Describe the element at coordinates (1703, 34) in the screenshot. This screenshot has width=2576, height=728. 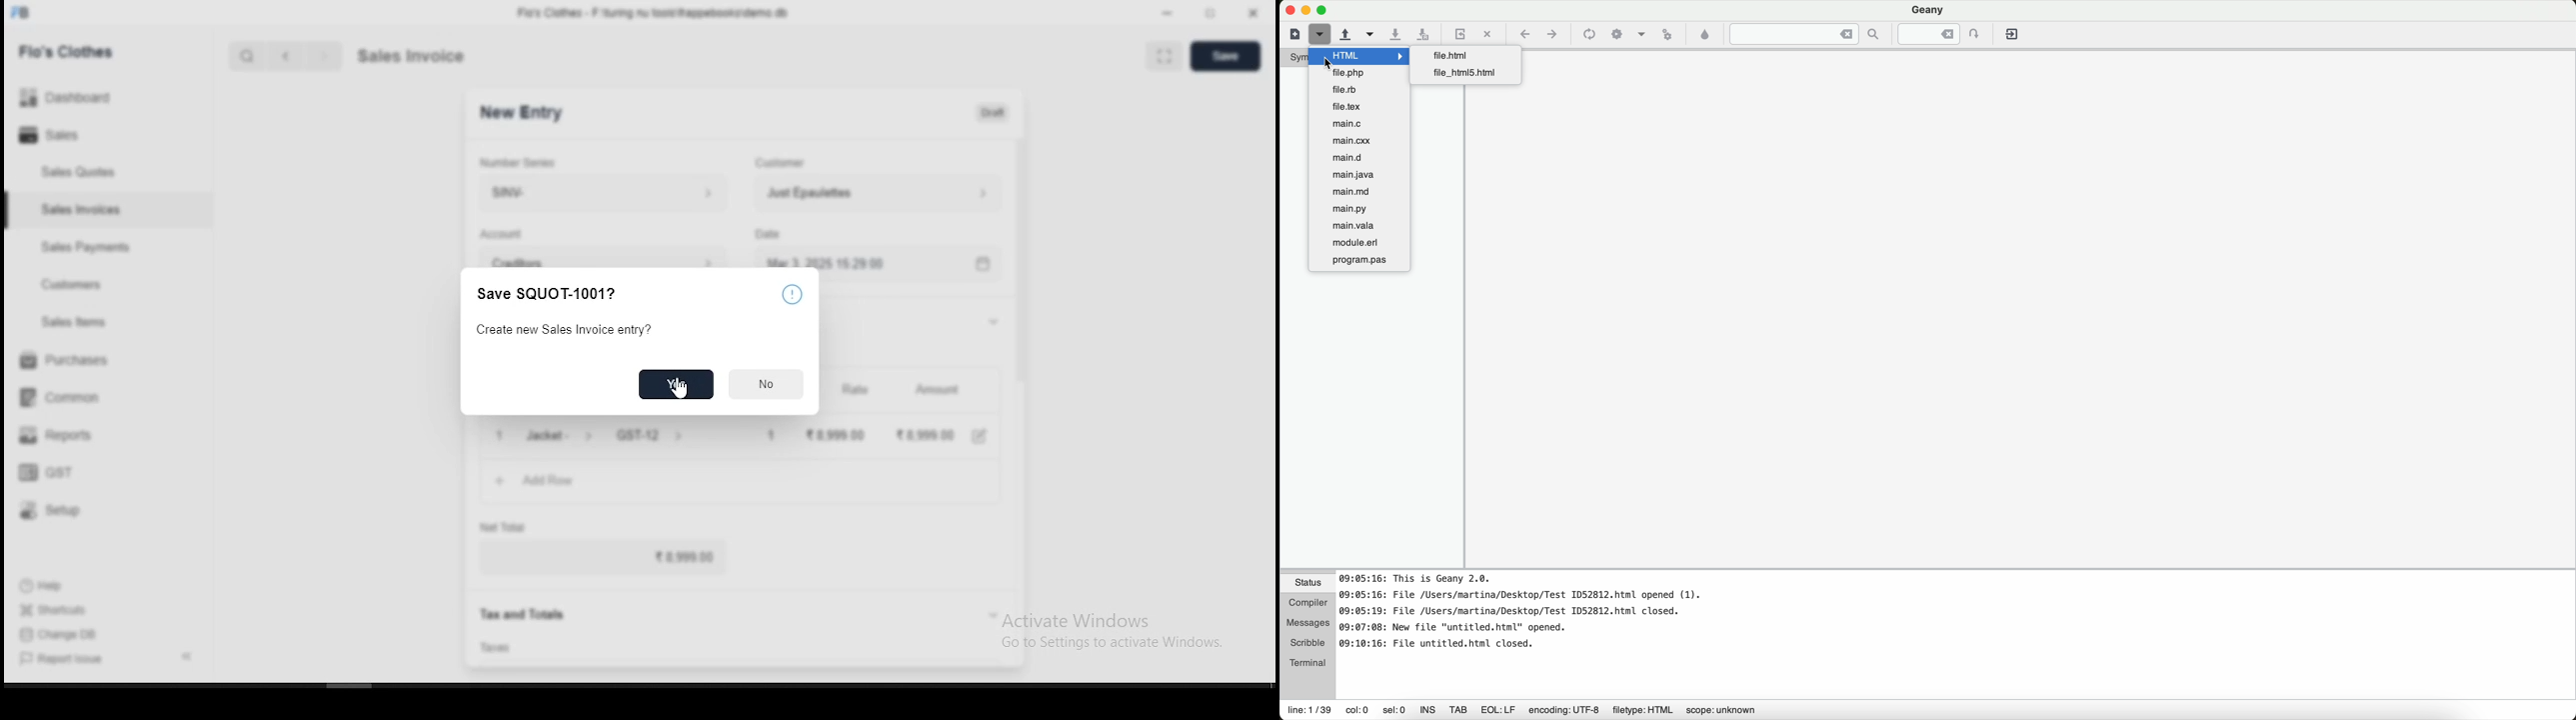
I see `color` at that location.